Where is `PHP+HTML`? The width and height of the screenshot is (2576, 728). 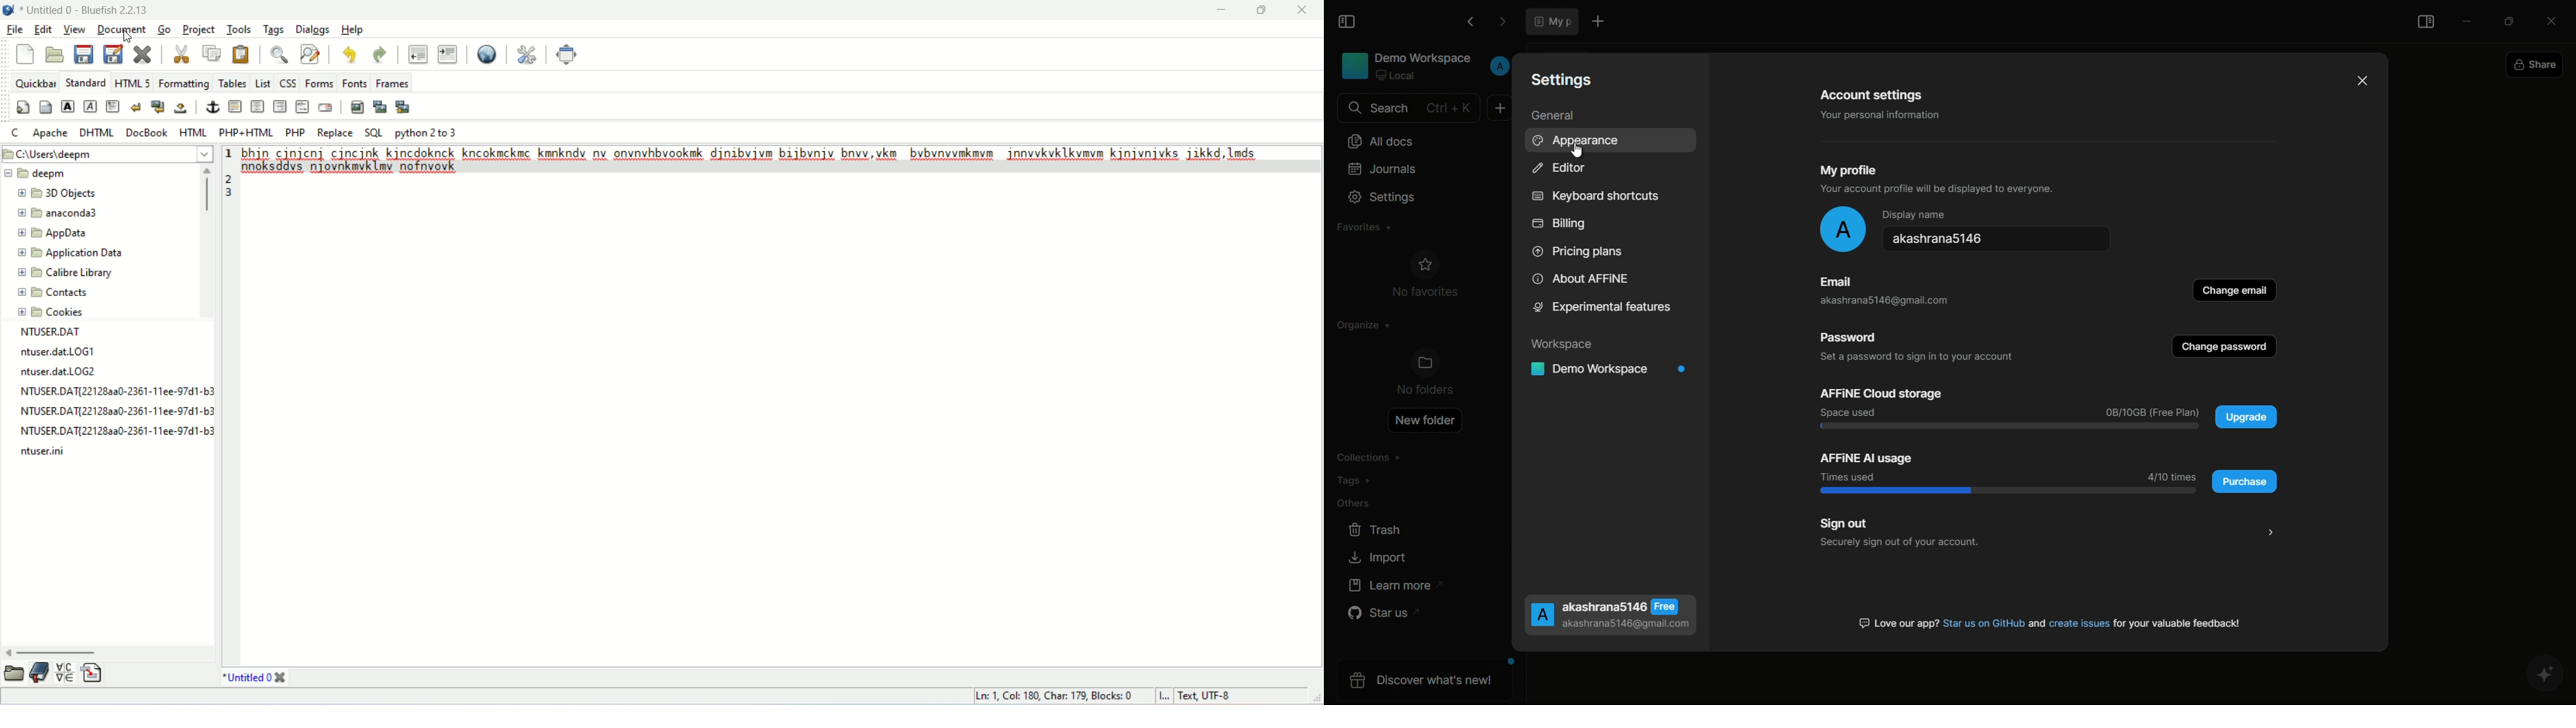
PHP+HTML is located at coordinates (247, 132).